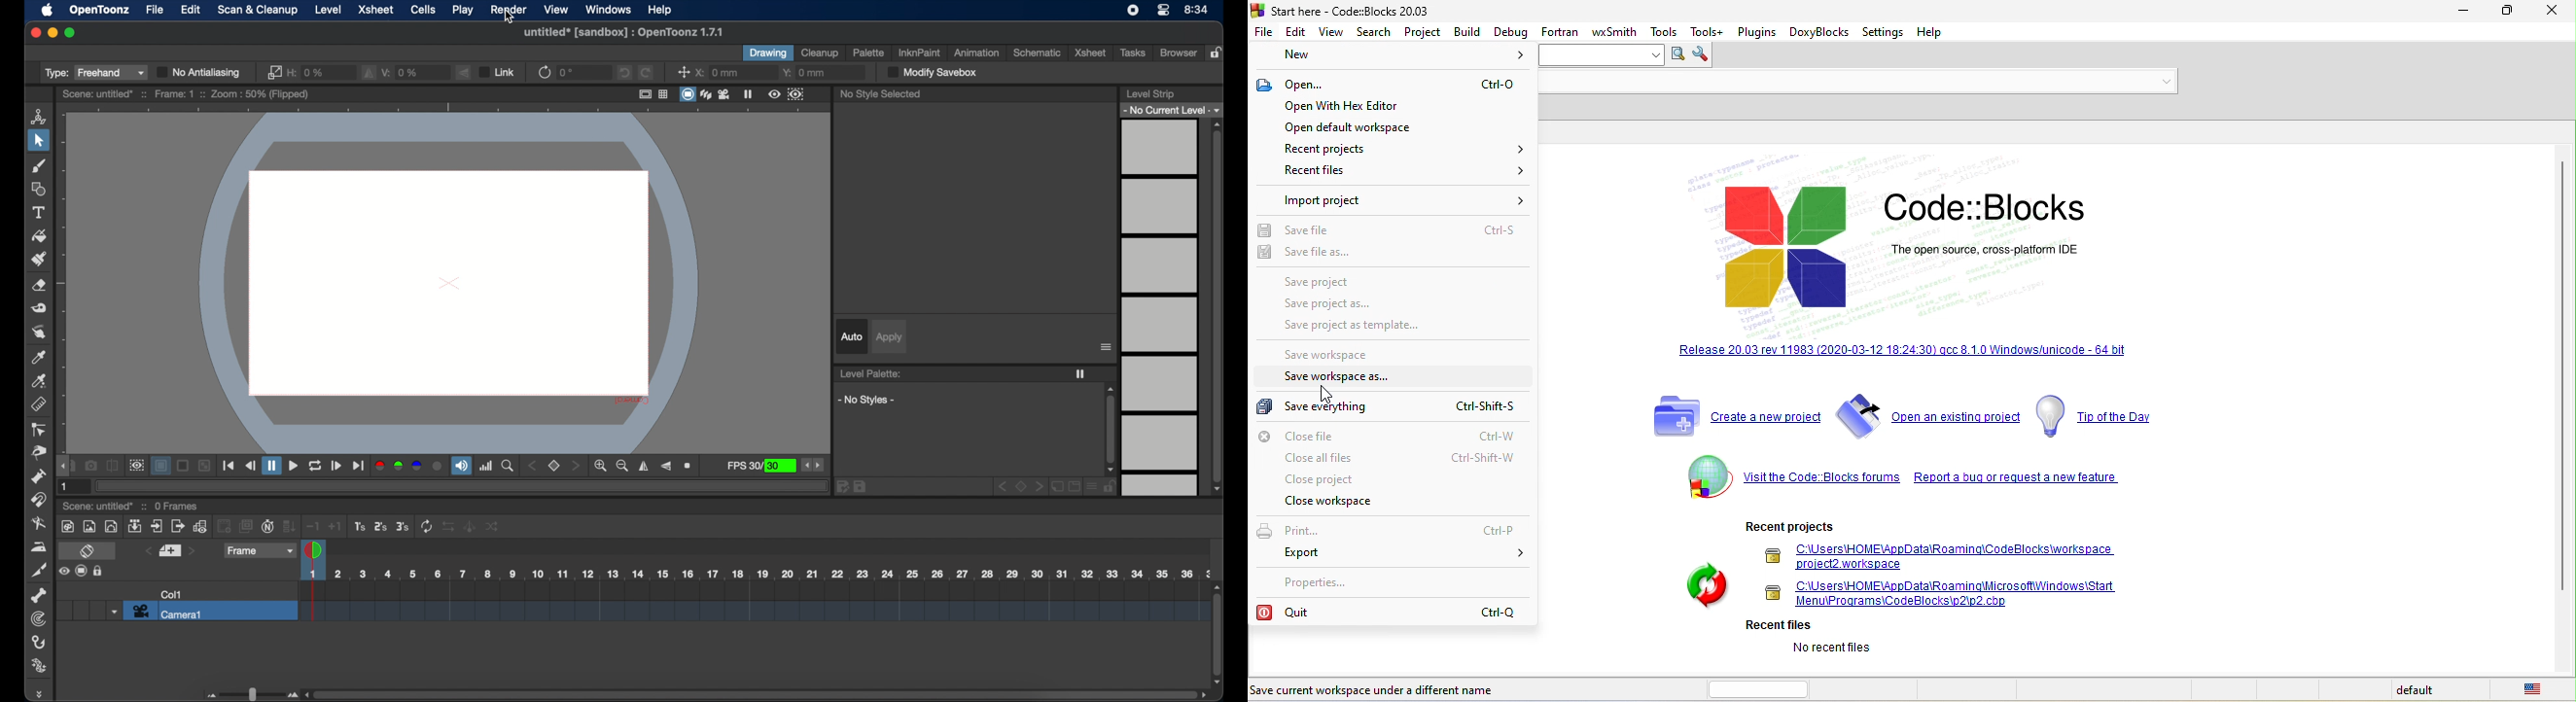 Image resolution: width=2576 pixels, height=728 pixels. I want to click on magnet tool, so click(40, 499).